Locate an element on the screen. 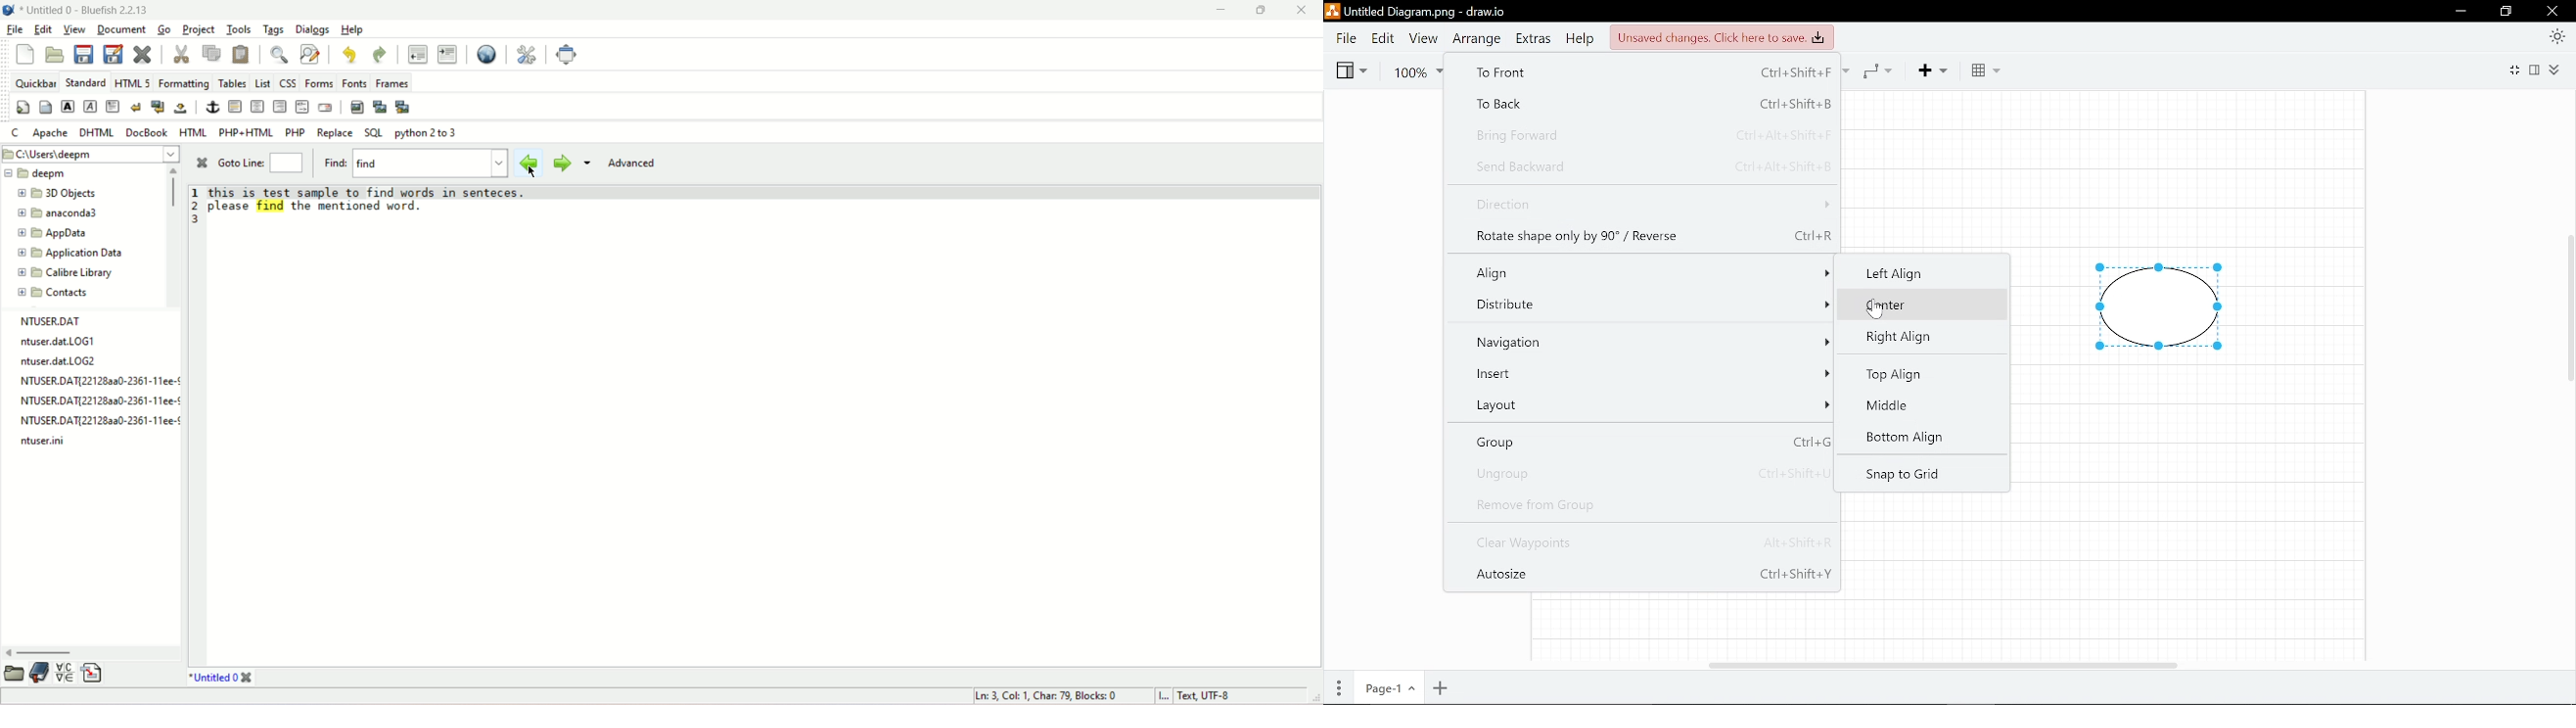  cursor is located at coordinates (533, 172).